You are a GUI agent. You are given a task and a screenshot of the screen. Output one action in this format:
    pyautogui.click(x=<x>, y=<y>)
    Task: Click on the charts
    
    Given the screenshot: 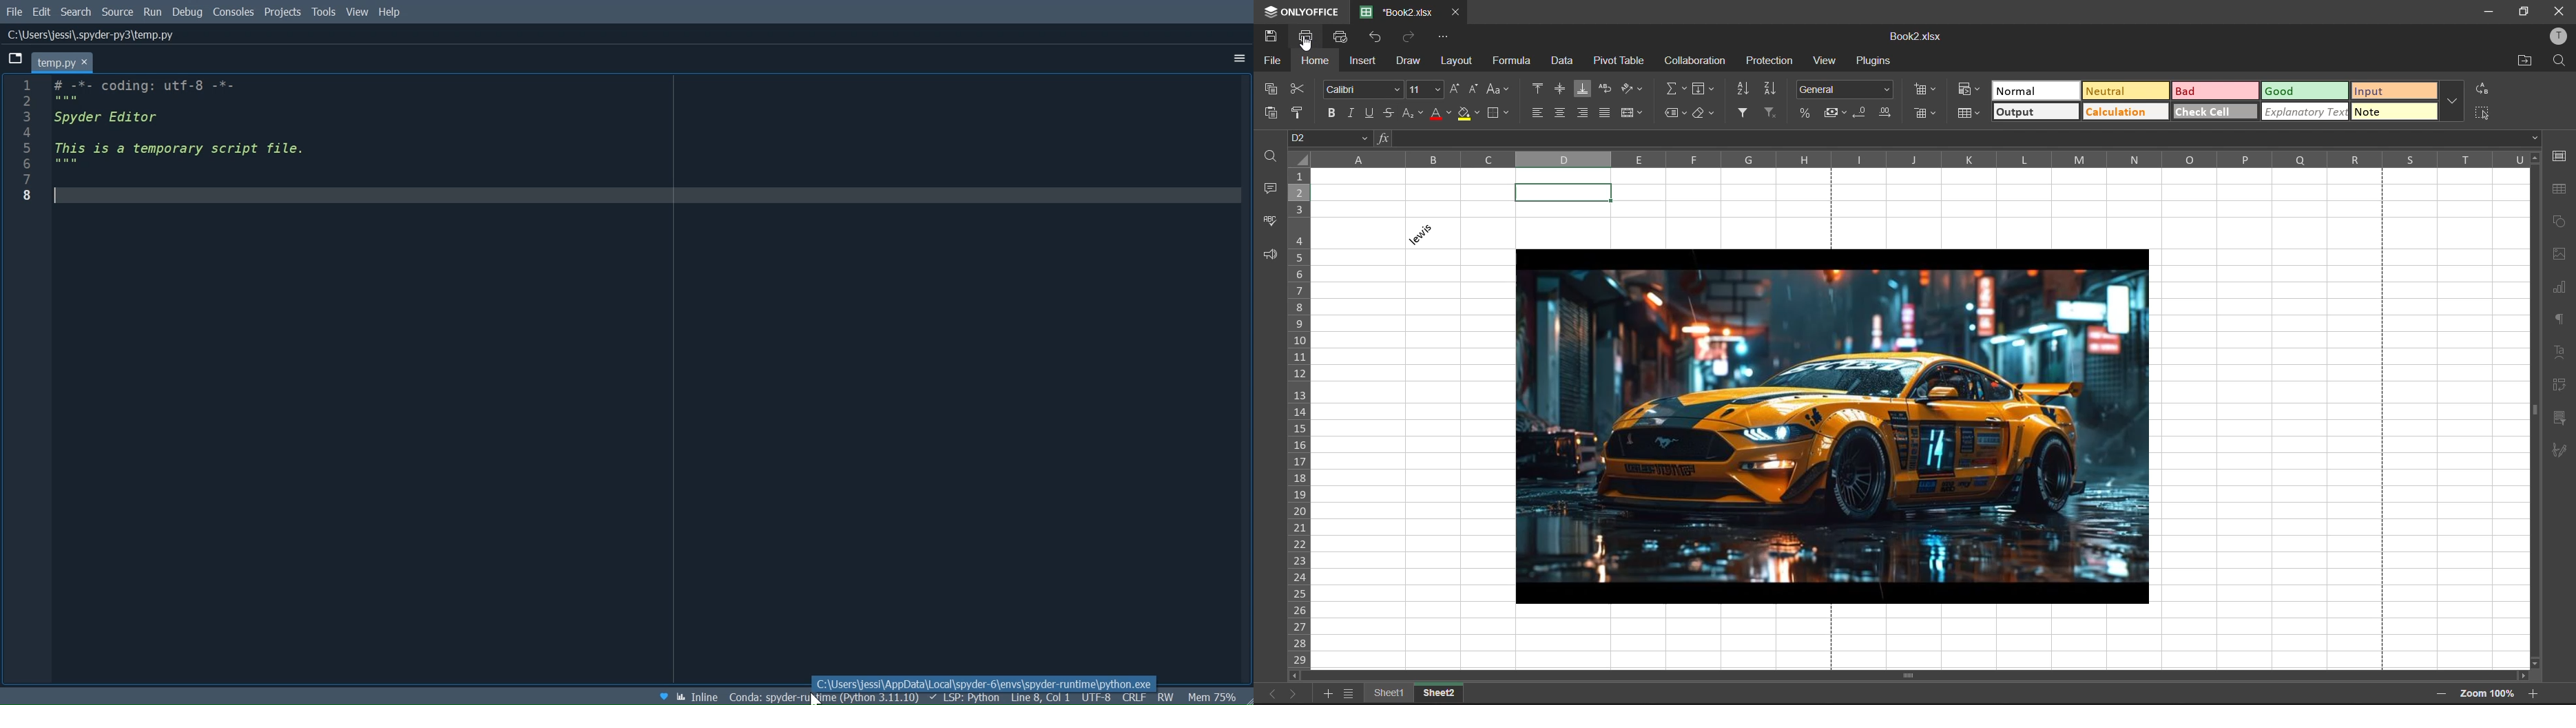 What is the action you would take?
    pyautogui.click(x=2561, y=288)
    